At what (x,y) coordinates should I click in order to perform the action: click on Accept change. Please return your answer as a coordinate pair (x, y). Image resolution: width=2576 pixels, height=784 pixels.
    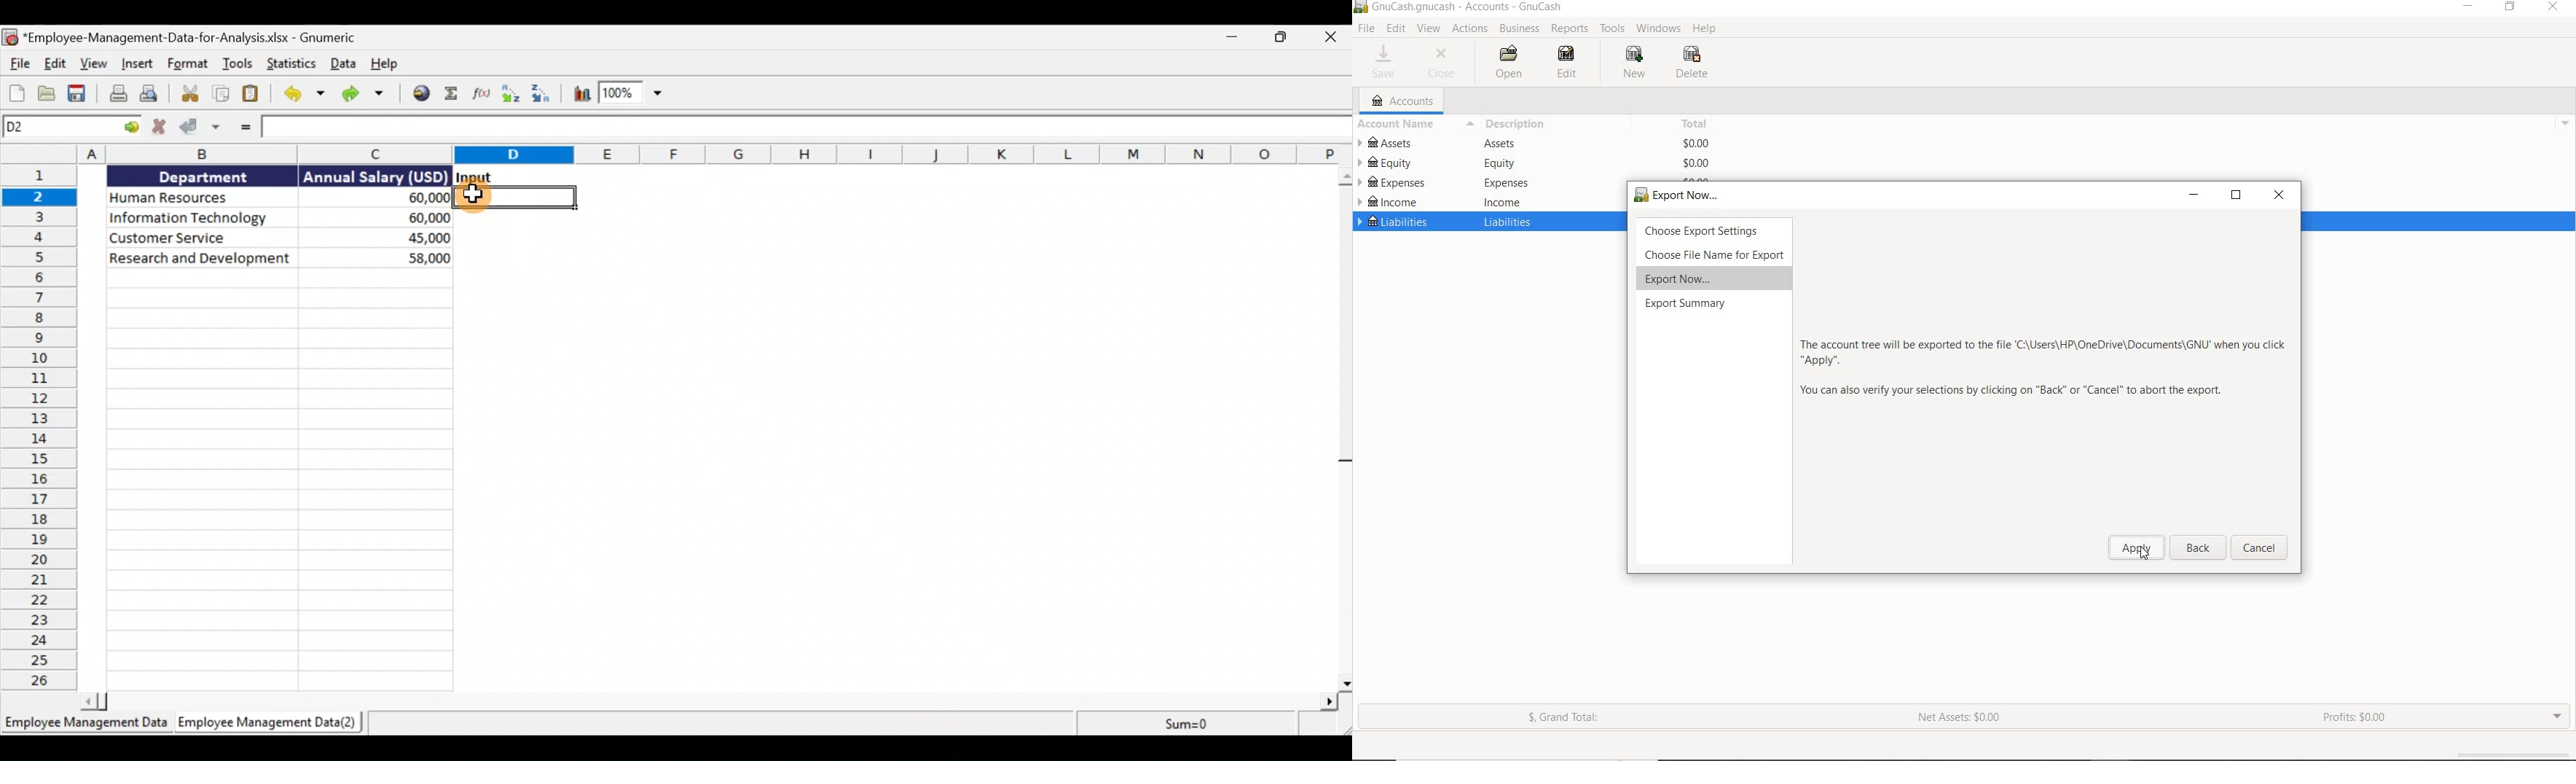
    Looking at the image, I should click on (199, 128).